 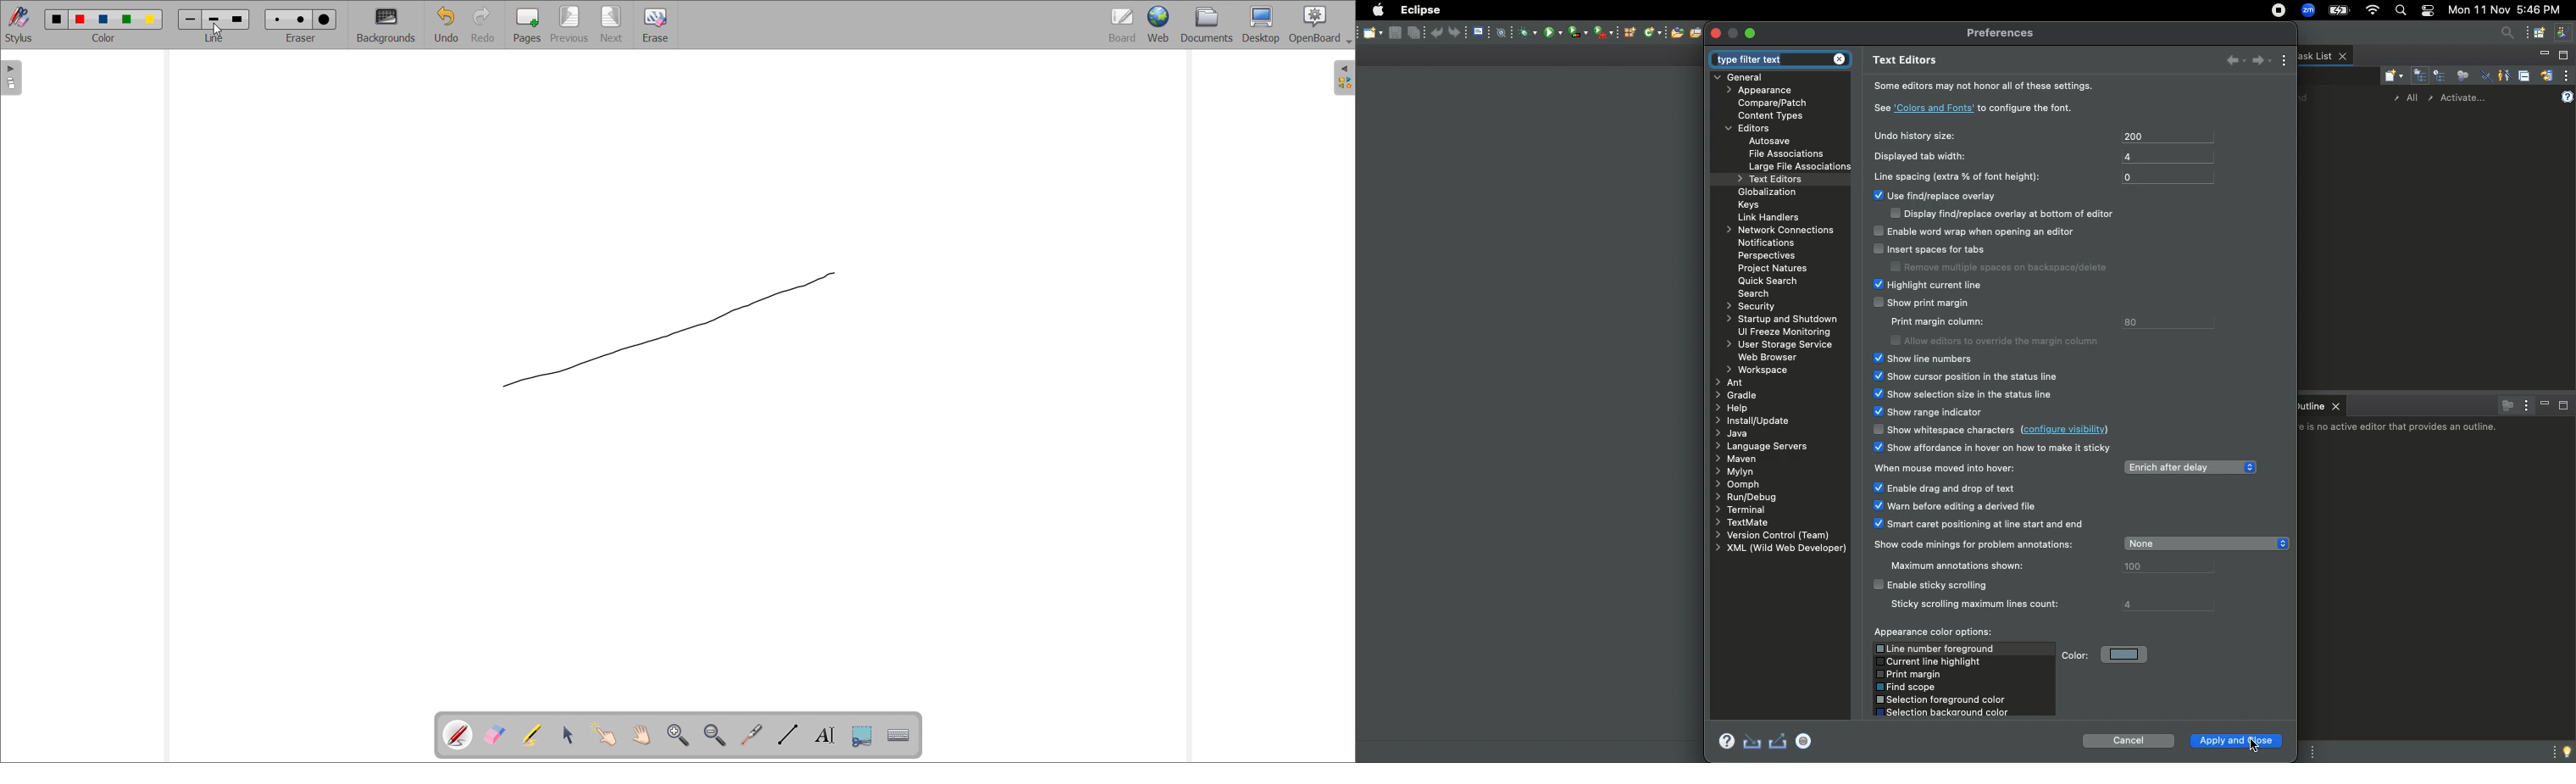 What do you see at coordinates (192, 20) in the screenshot?
I see `line width size` at bounding box center [192, 20].